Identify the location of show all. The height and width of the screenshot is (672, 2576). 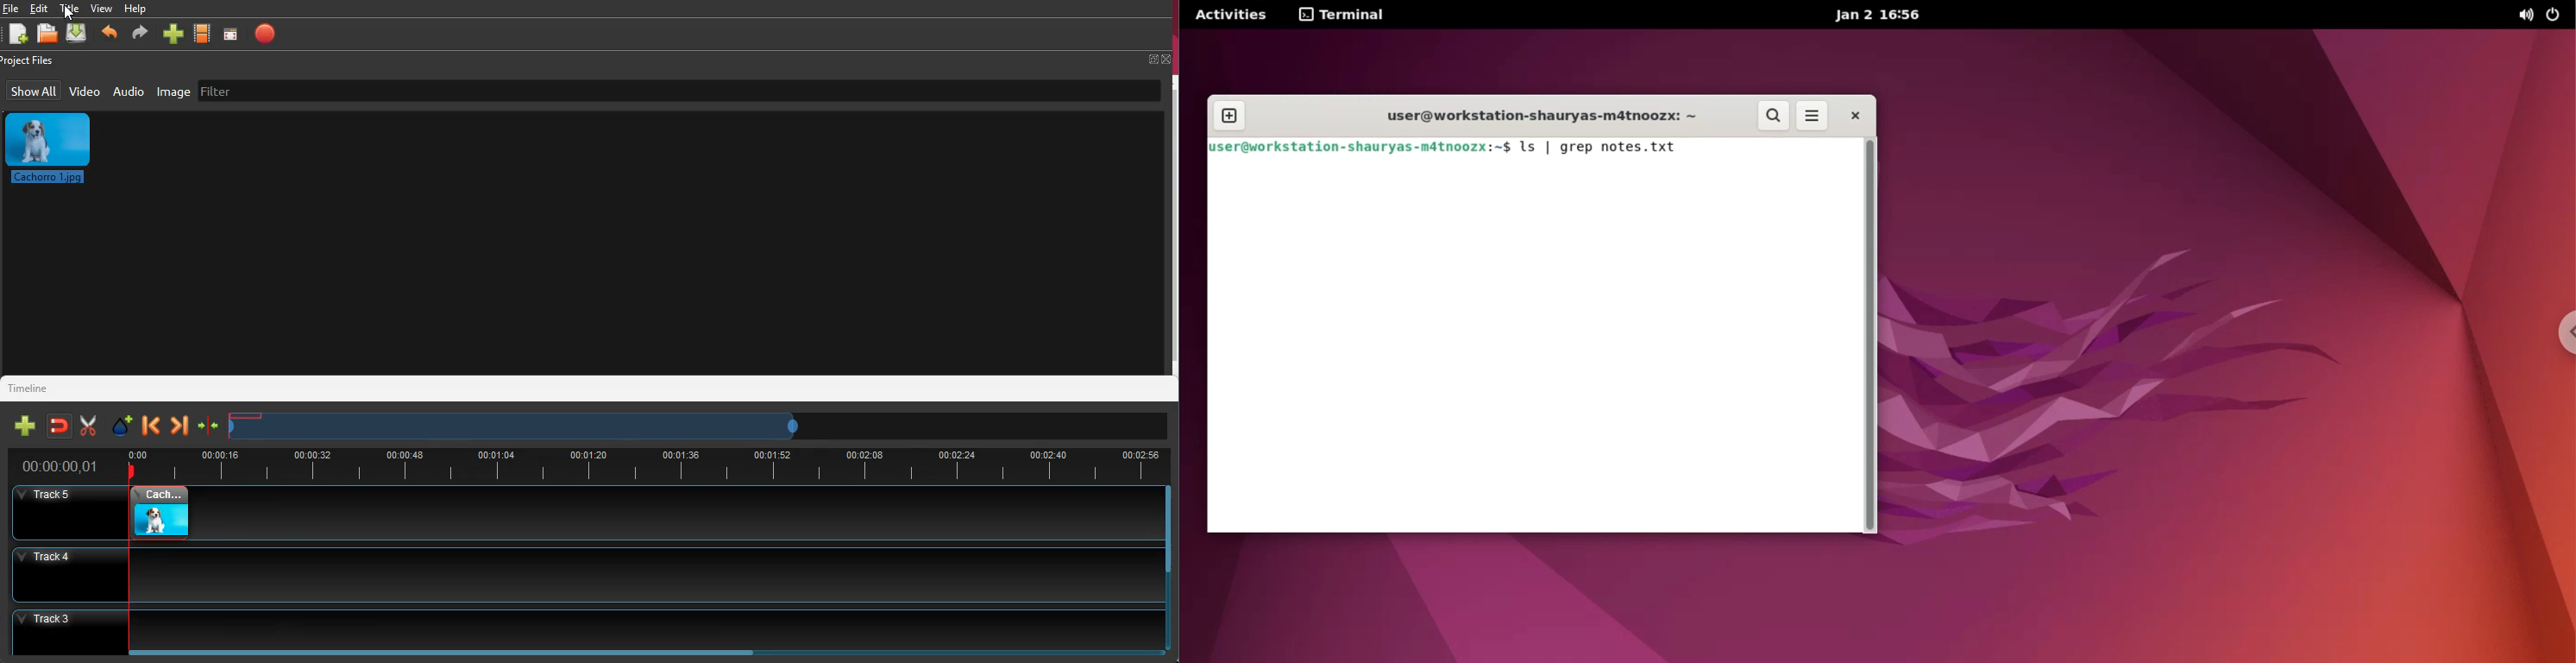
(34, 91).